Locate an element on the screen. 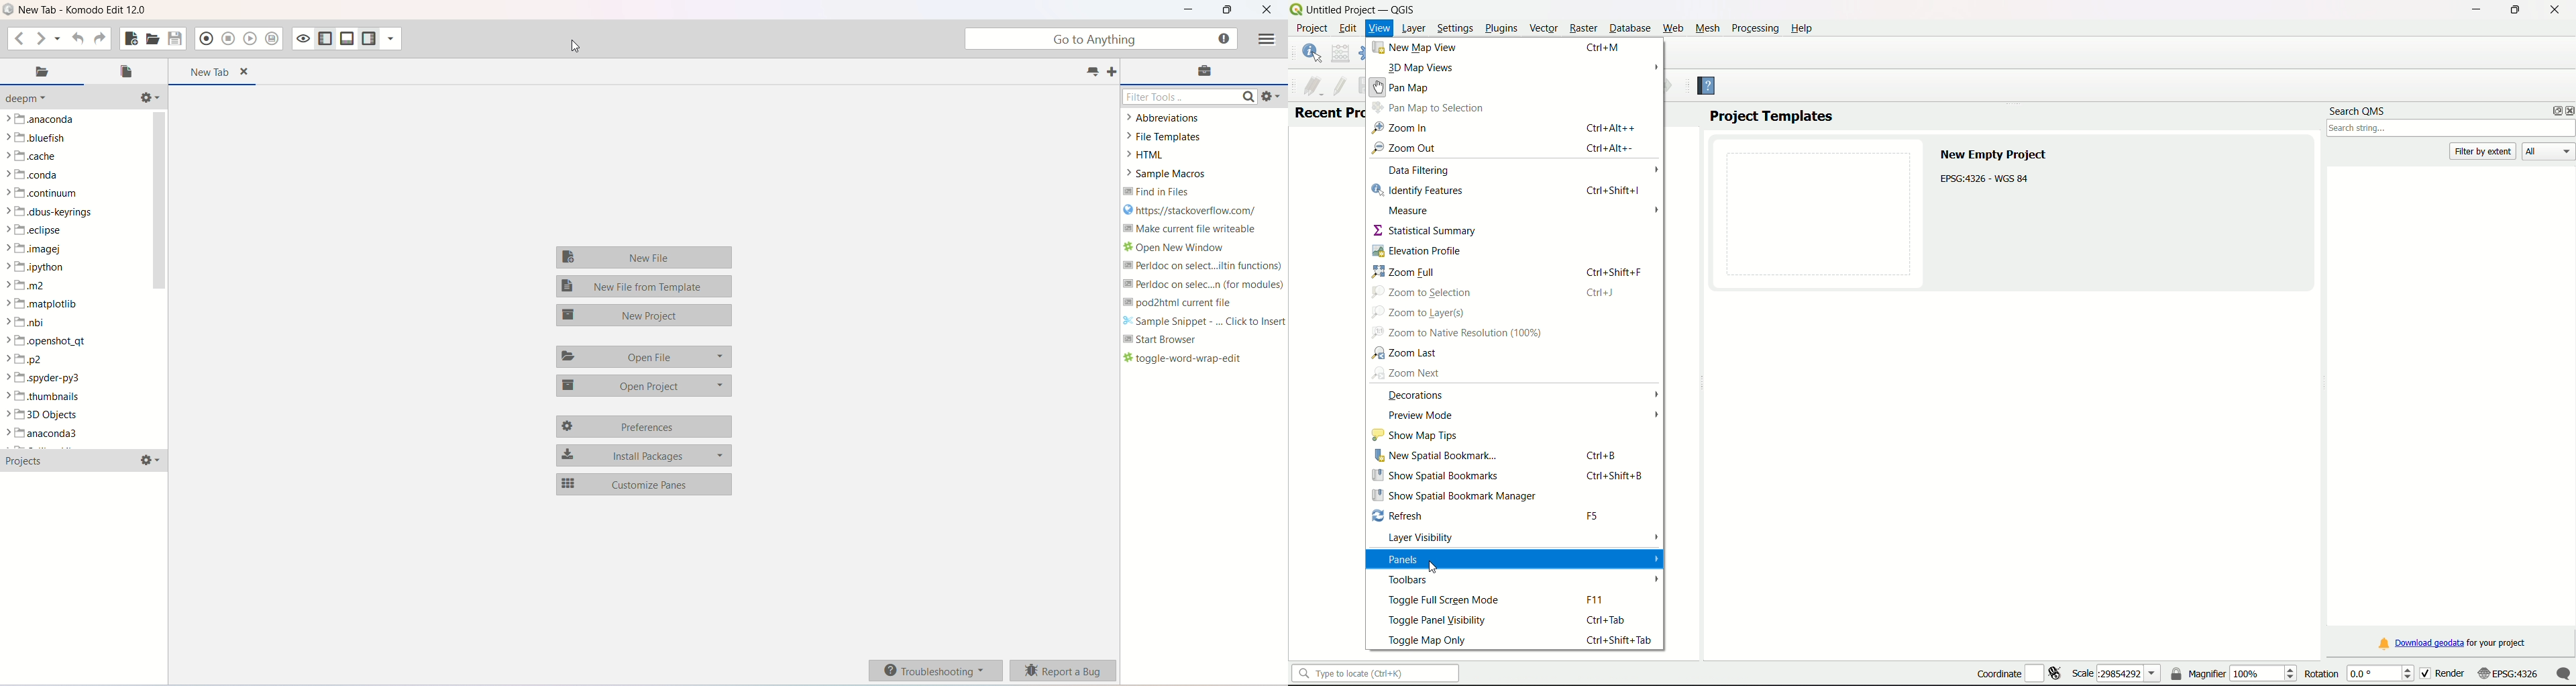 The height and width of the screenshot is (700, 2576). New Map View is located at coordinates (1415, 48).